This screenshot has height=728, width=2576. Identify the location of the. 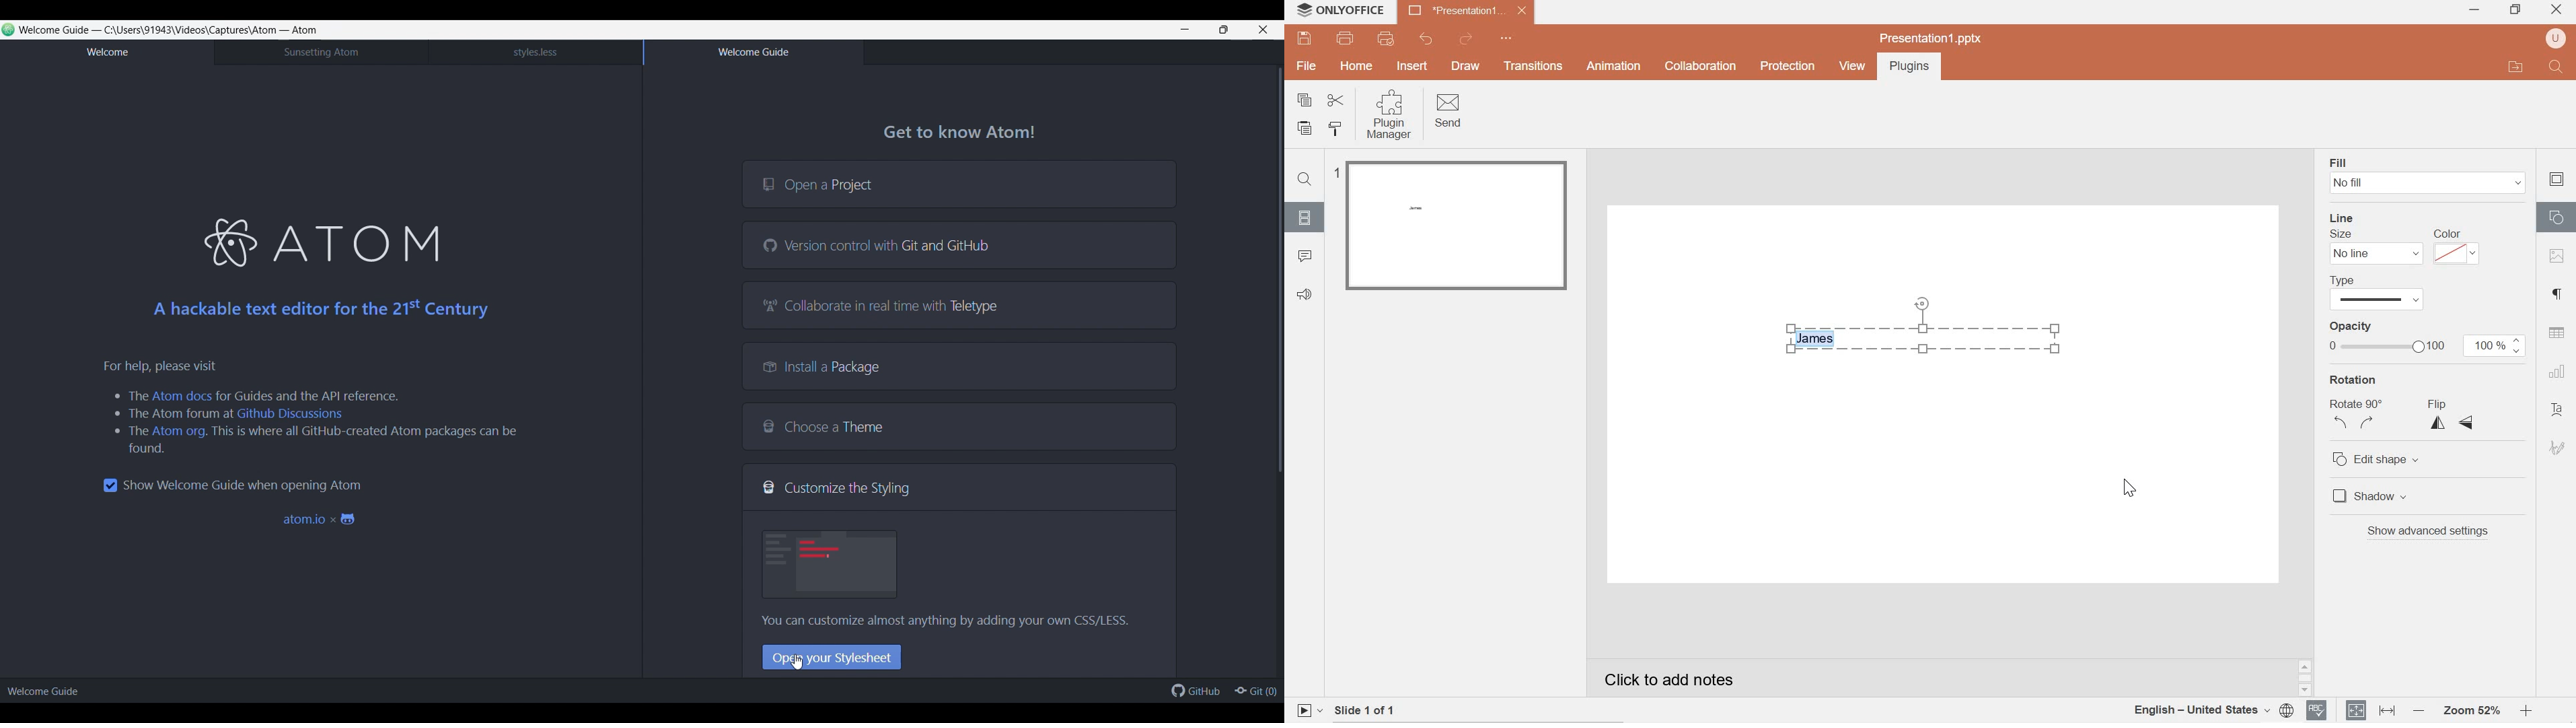
(128, 432).